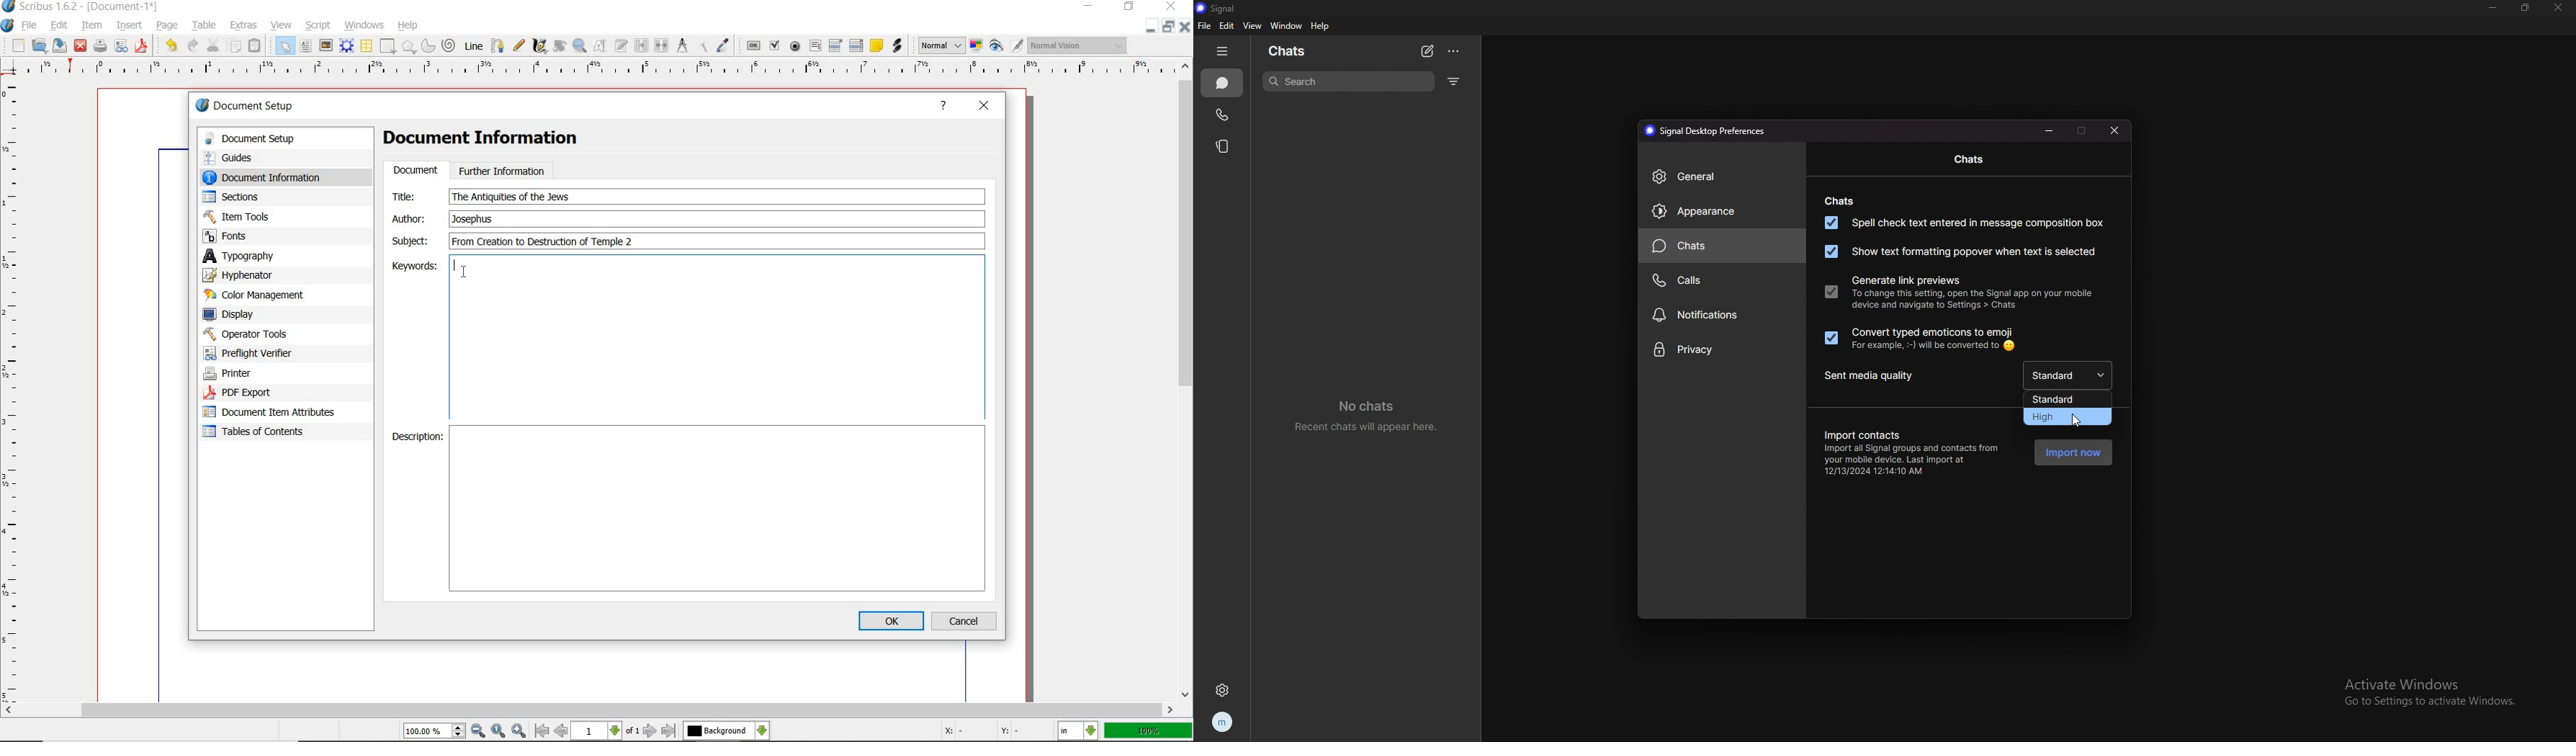  What do you see at coordinates (347, 46) in the screenshot?
I see `render frame` at bounding box center [347, 46].